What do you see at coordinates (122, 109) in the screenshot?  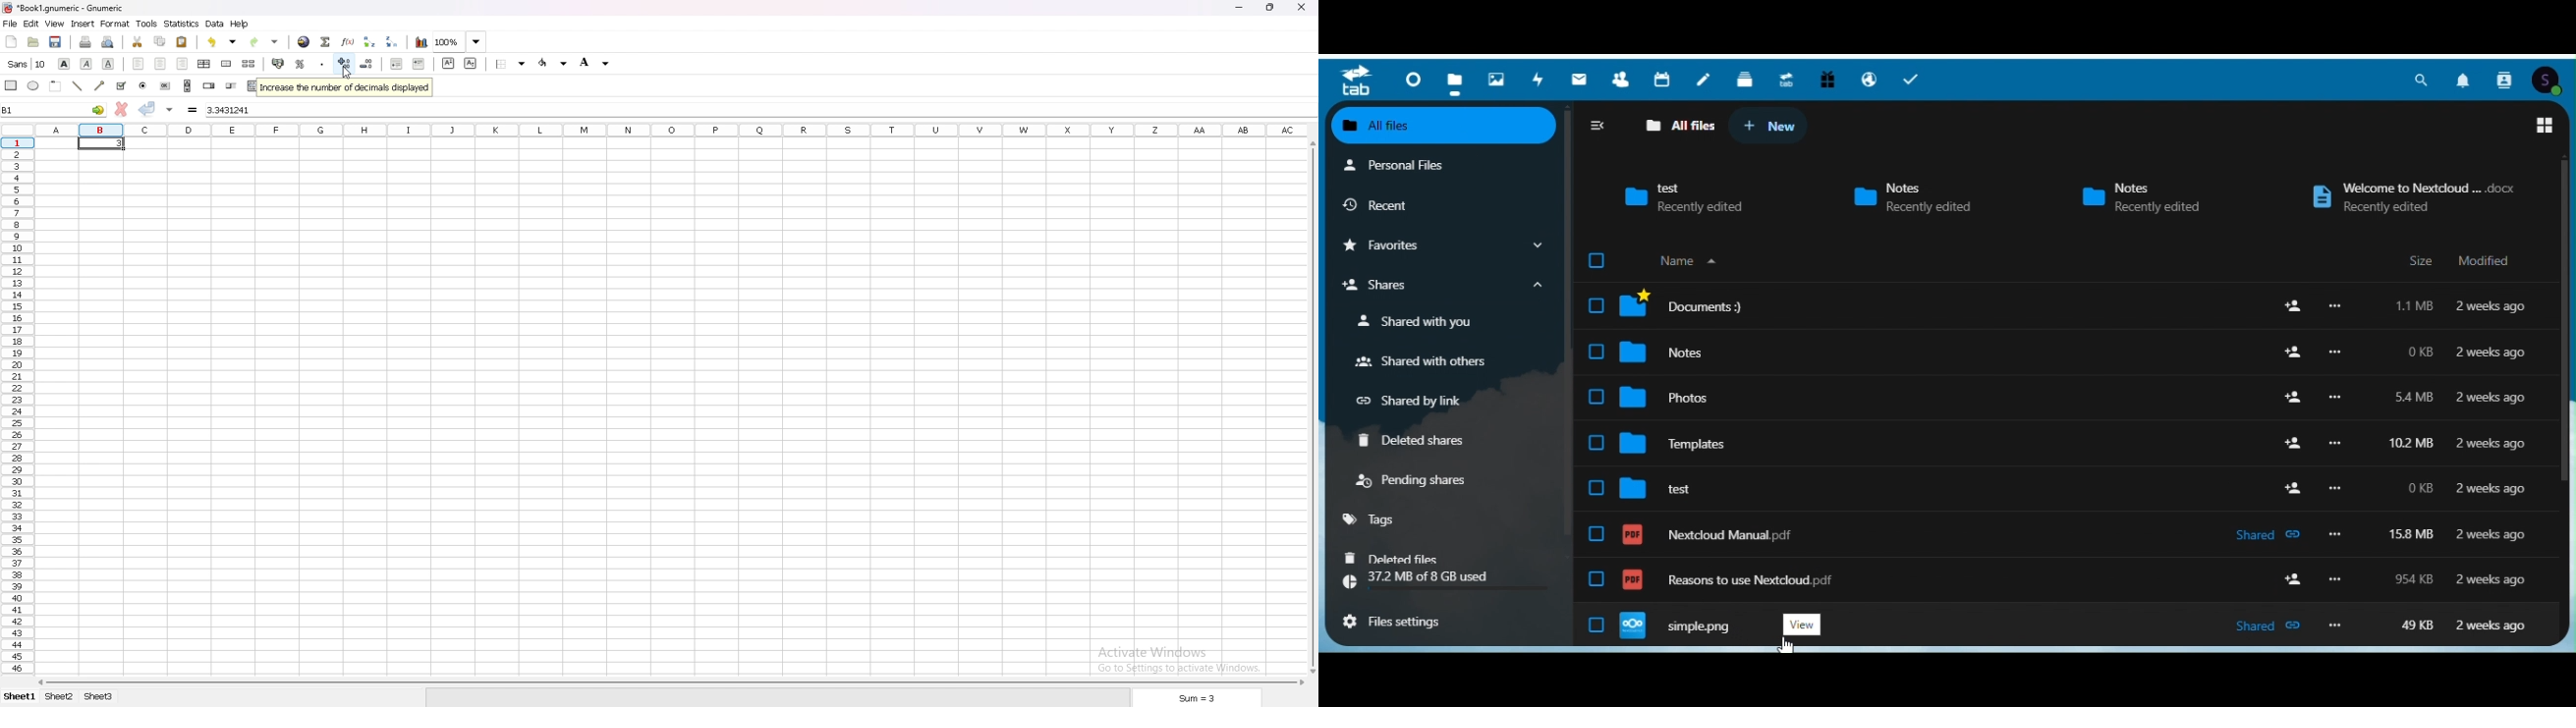 I see `cancel changes` at bounding box center [122, 109].